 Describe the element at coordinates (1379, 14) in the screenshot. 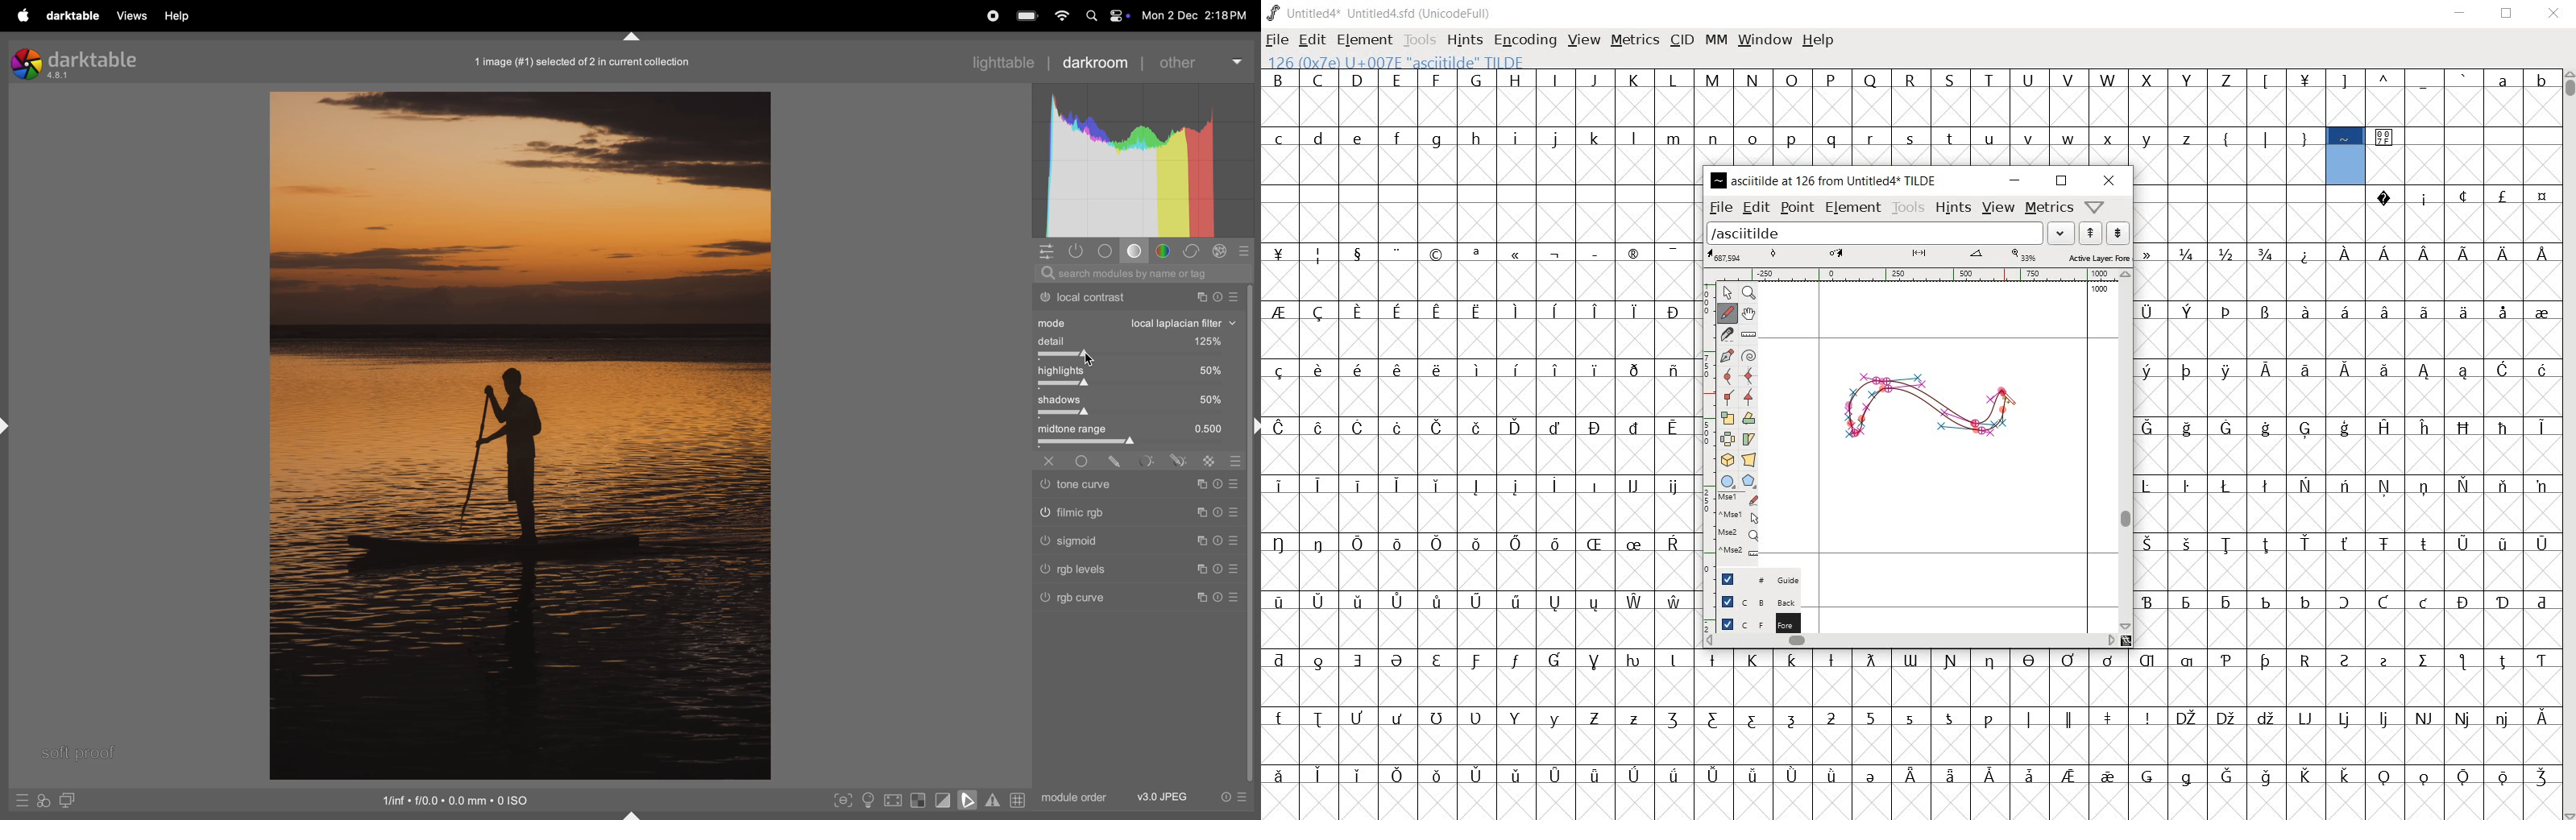

I see `Untitled4* Untitled4.sfd (UnicodeFull)` at that location.